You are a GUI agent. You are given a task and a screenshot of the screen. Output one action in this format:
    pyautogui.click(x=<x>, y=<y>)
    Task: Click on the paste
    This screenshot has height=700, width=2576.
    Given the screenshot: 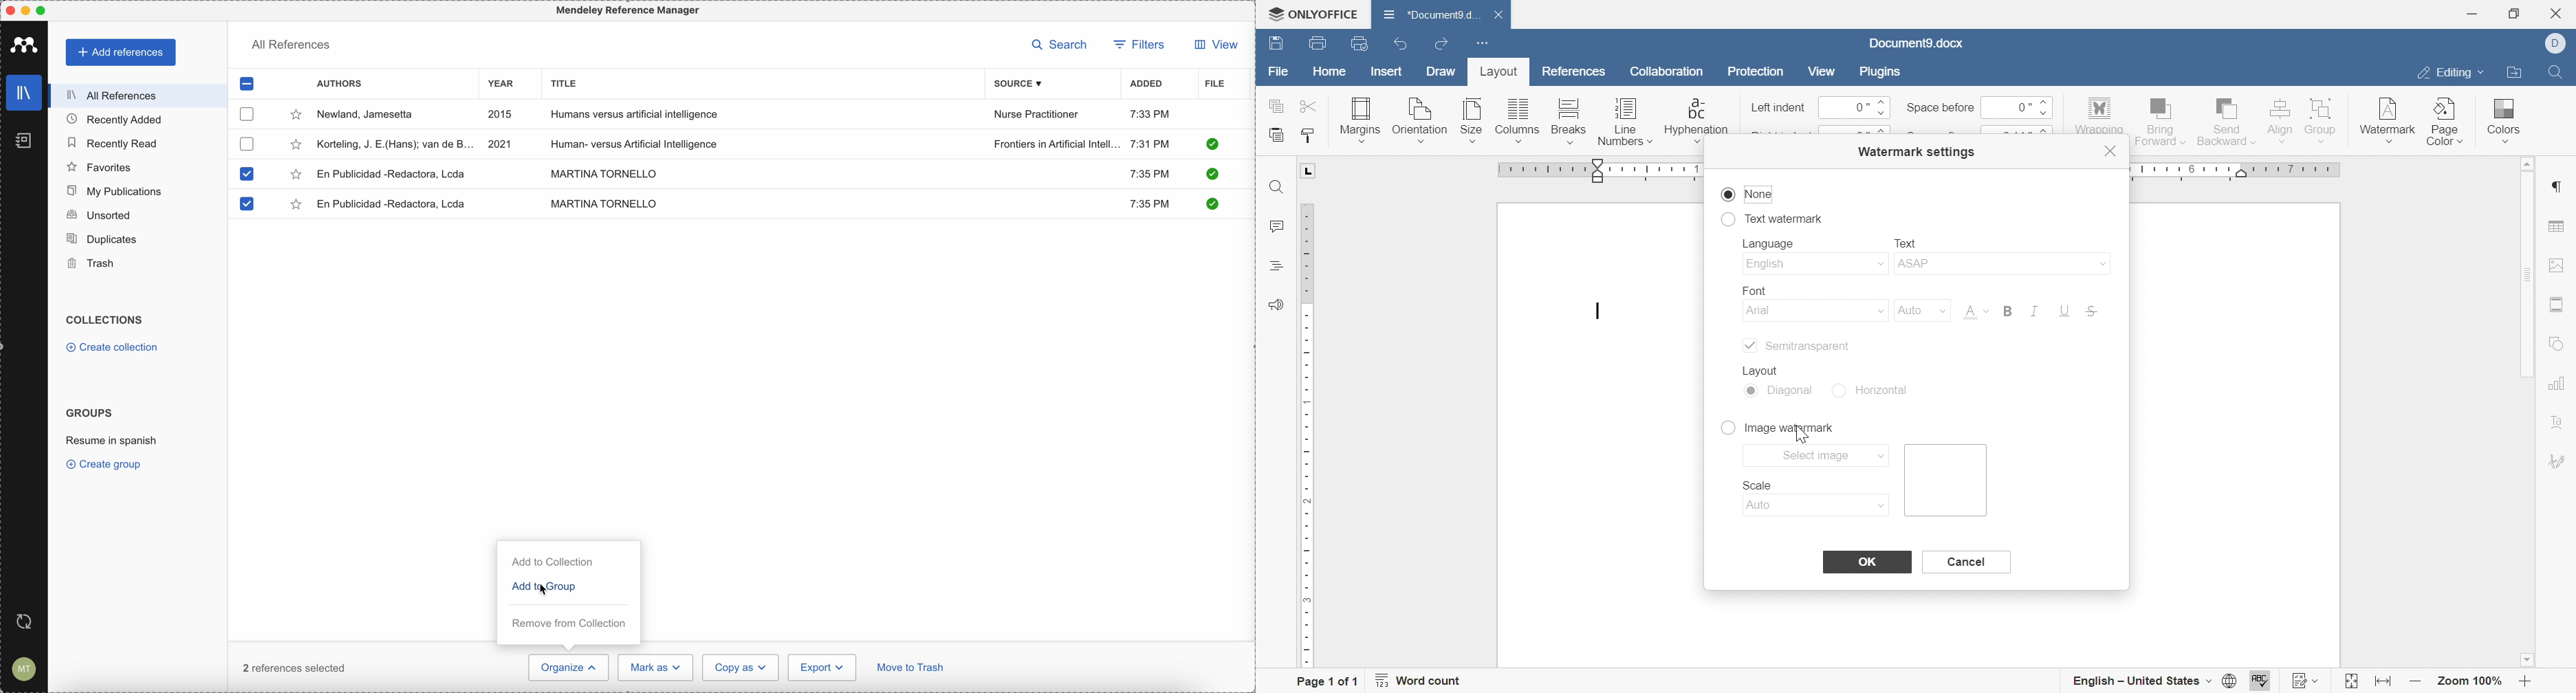 What is the action you would take?
    pyautogui.click(x=1276, y=135)
    